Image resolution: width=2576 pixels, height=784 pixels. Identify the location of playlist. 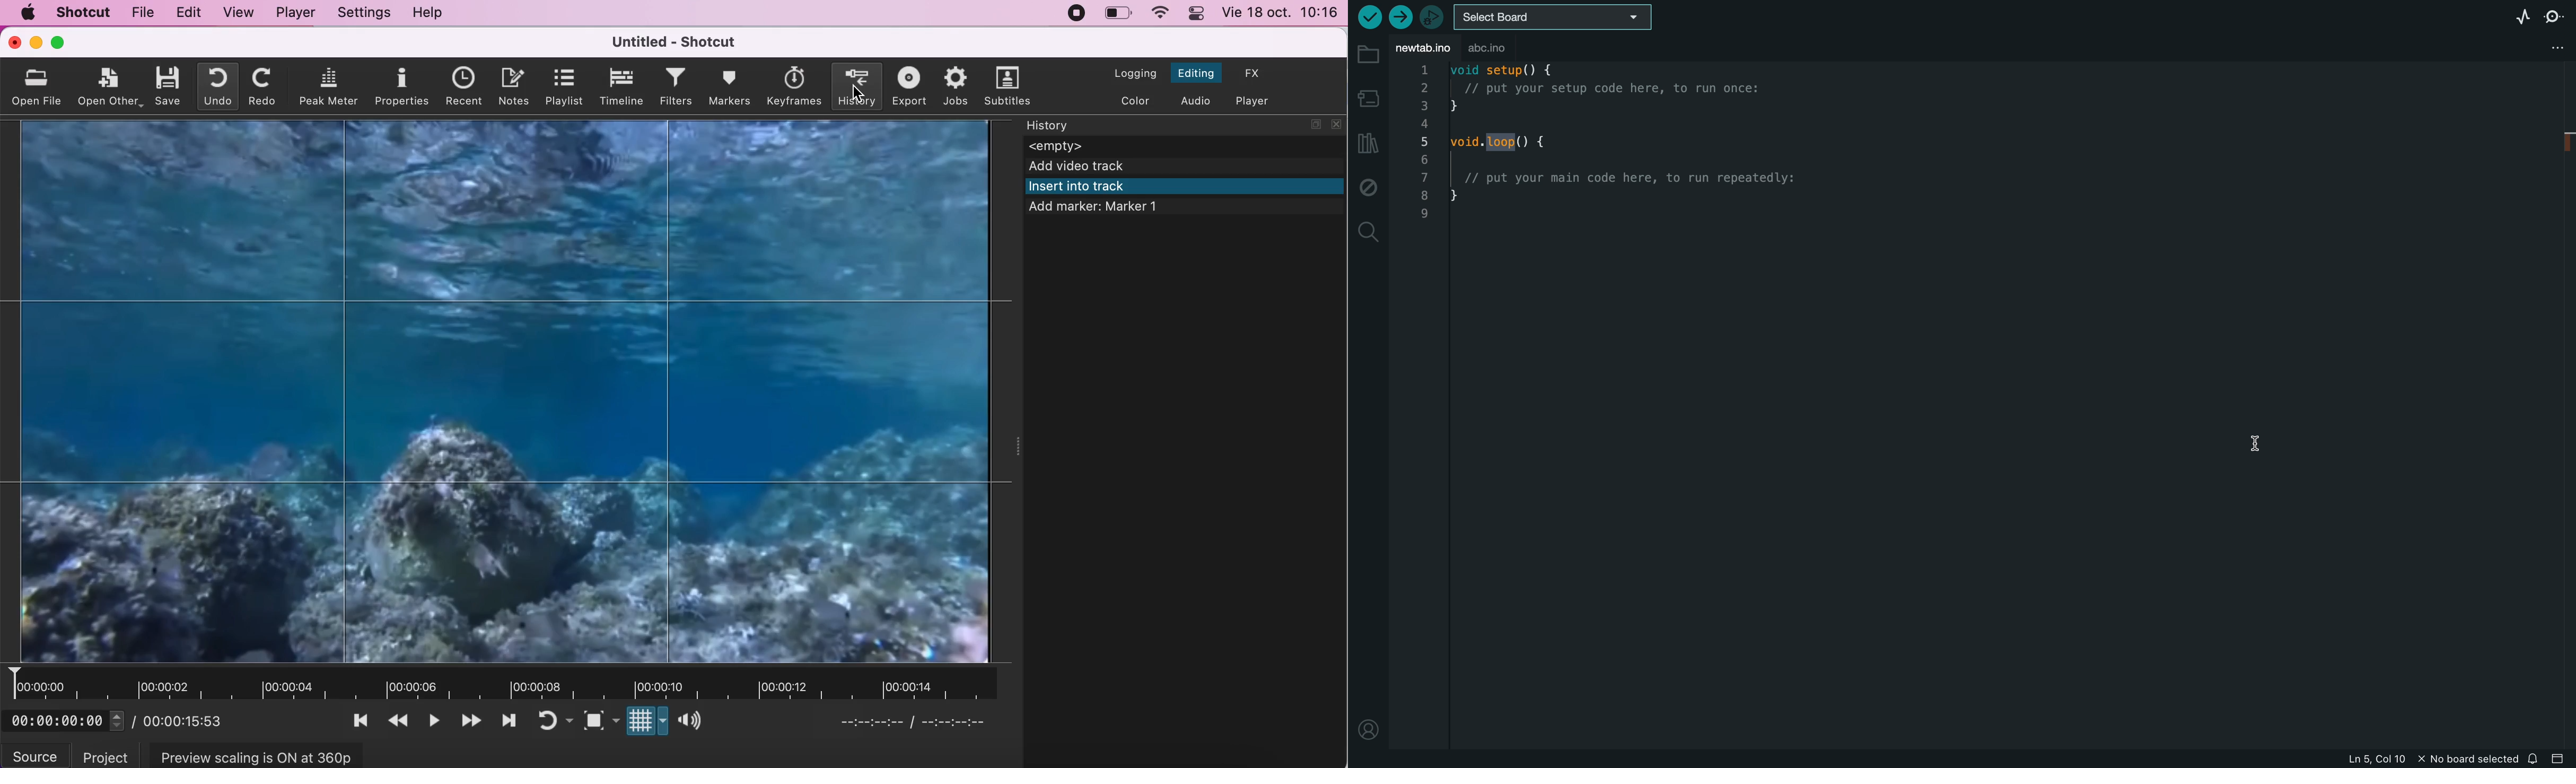
(563, 87).